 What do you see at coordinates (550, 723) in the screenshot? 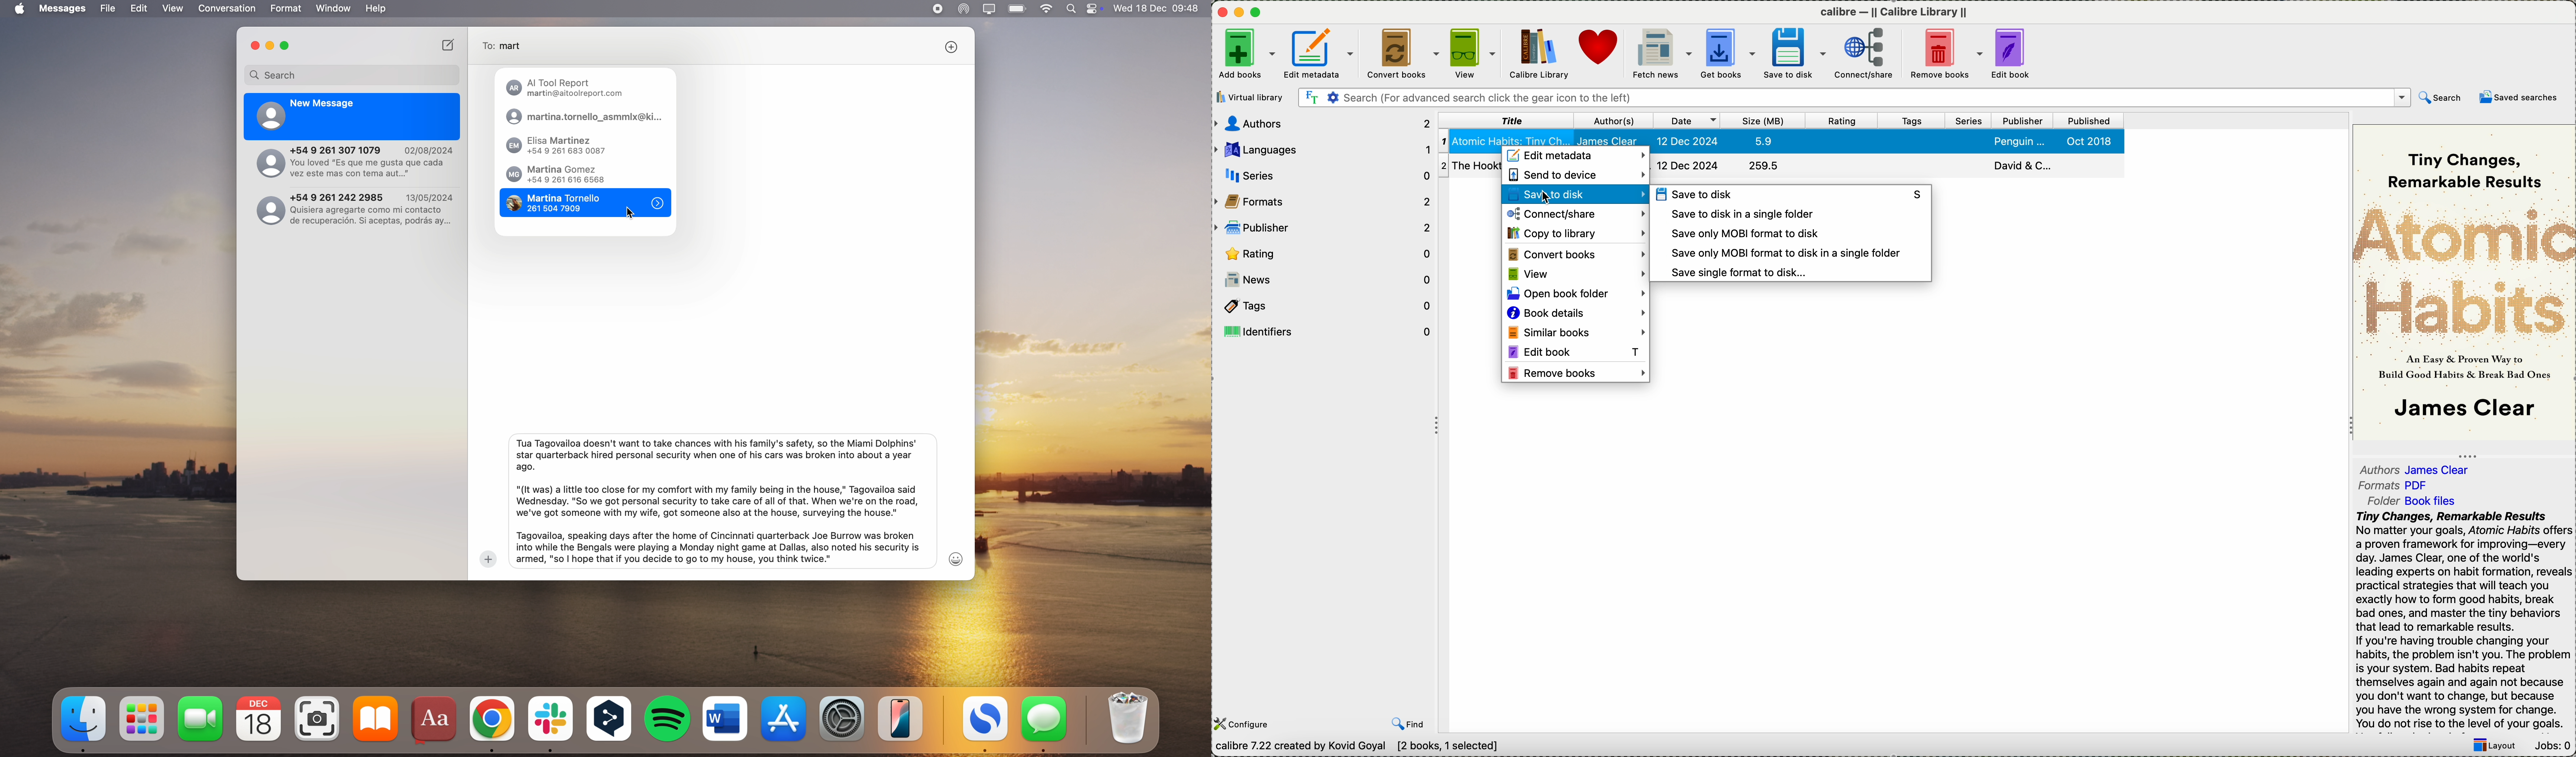
I see `Slack` at bounding box center [550, 723].